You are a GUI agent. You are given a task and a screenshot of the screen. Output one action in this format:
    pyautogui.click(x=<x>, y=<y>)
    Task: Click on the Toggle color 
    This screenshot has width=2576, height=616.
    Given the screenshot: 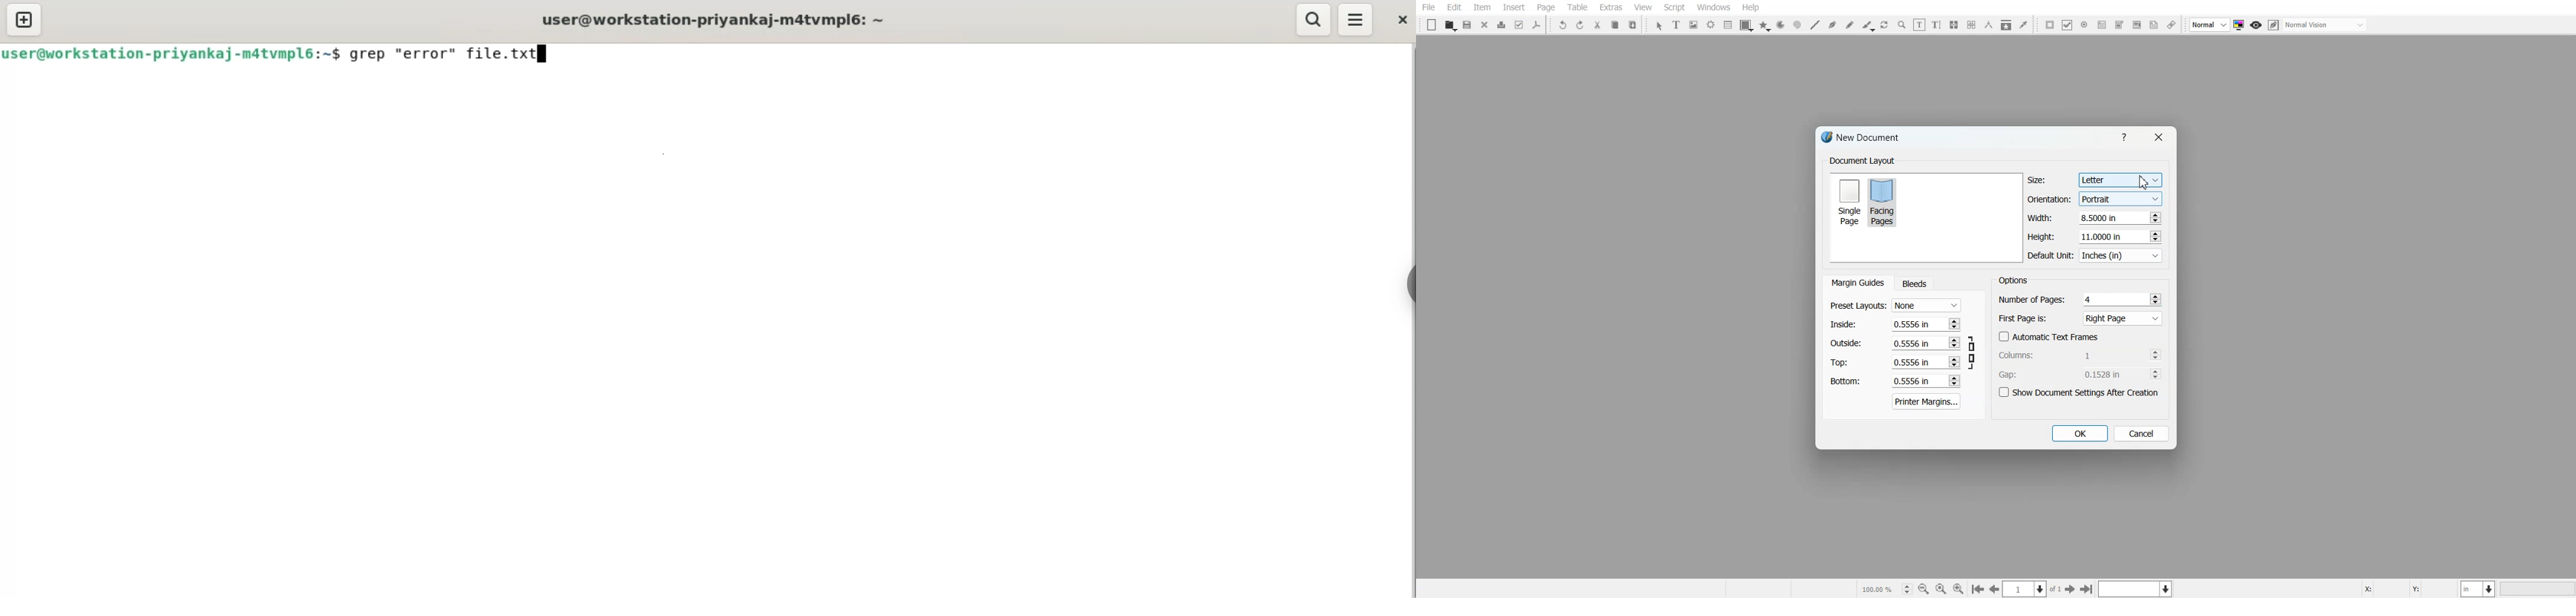 What is the action you would take?
    pyautogui.click(x=2240, y=25)
    